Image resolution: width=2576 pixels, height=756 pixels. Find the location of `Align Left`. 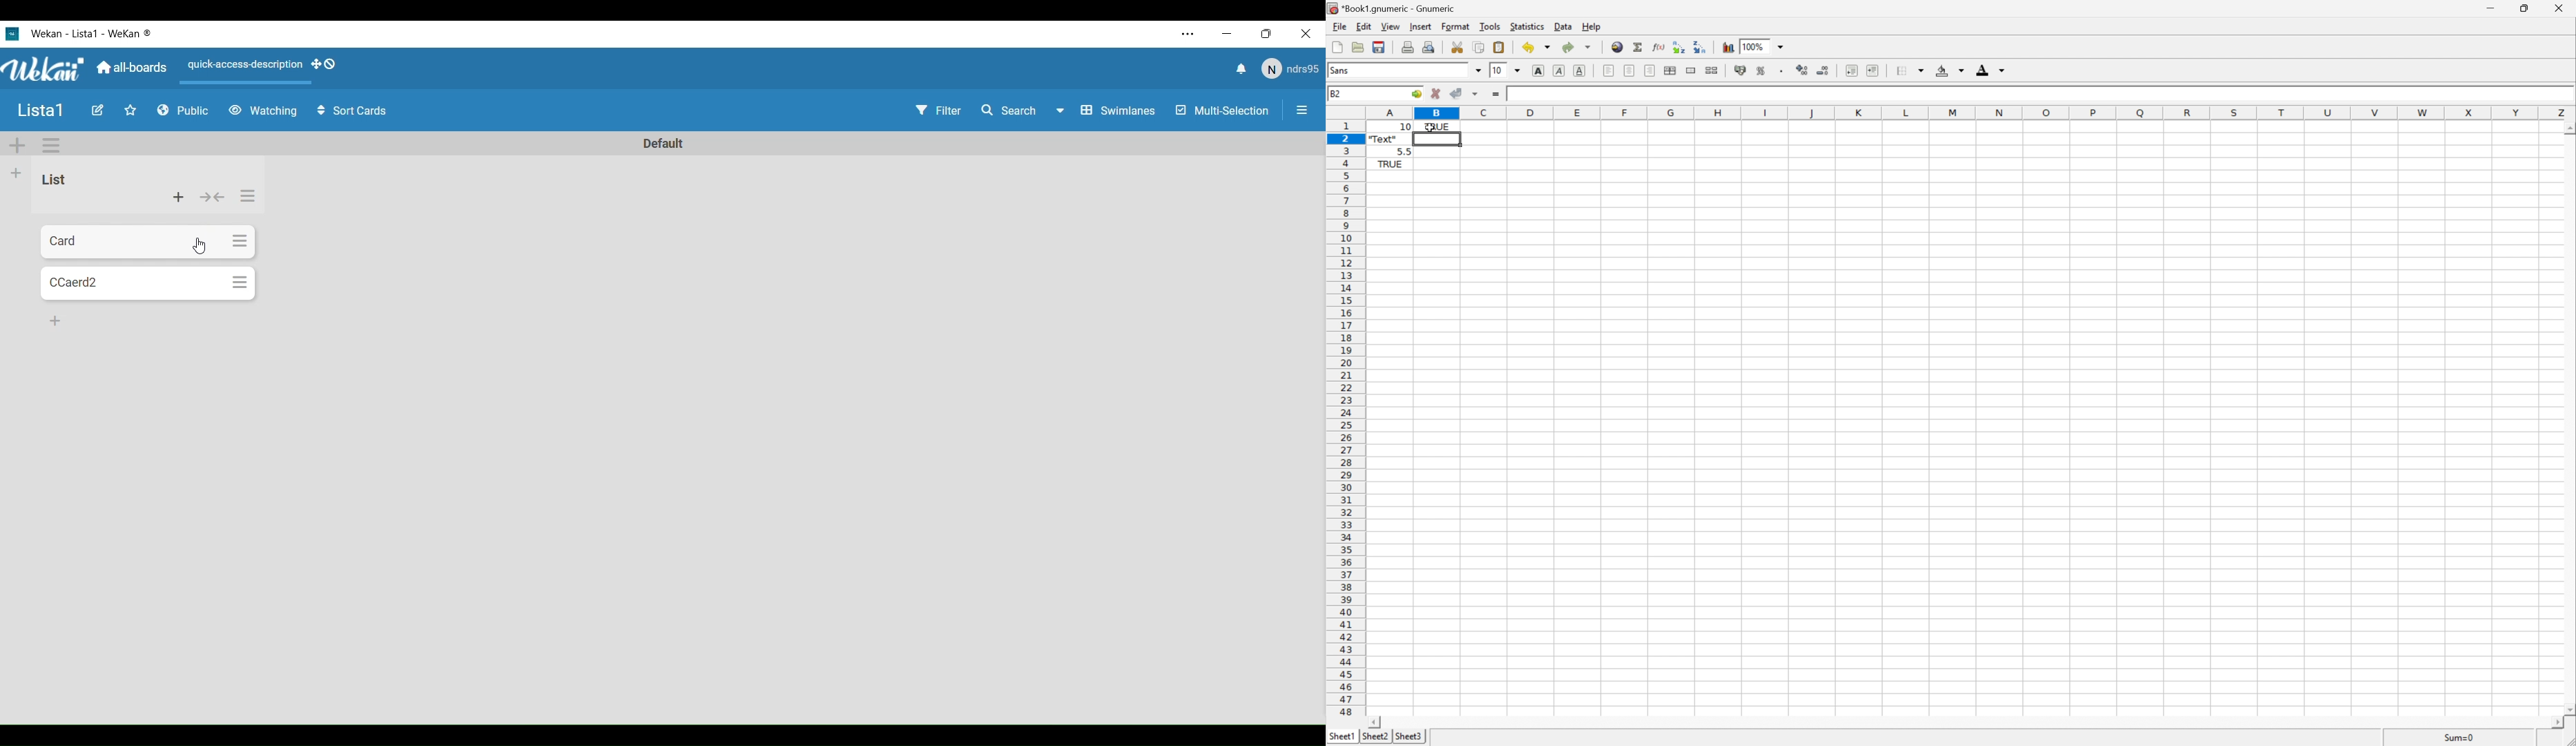

Align Left is located at coordinates (1609, 69).